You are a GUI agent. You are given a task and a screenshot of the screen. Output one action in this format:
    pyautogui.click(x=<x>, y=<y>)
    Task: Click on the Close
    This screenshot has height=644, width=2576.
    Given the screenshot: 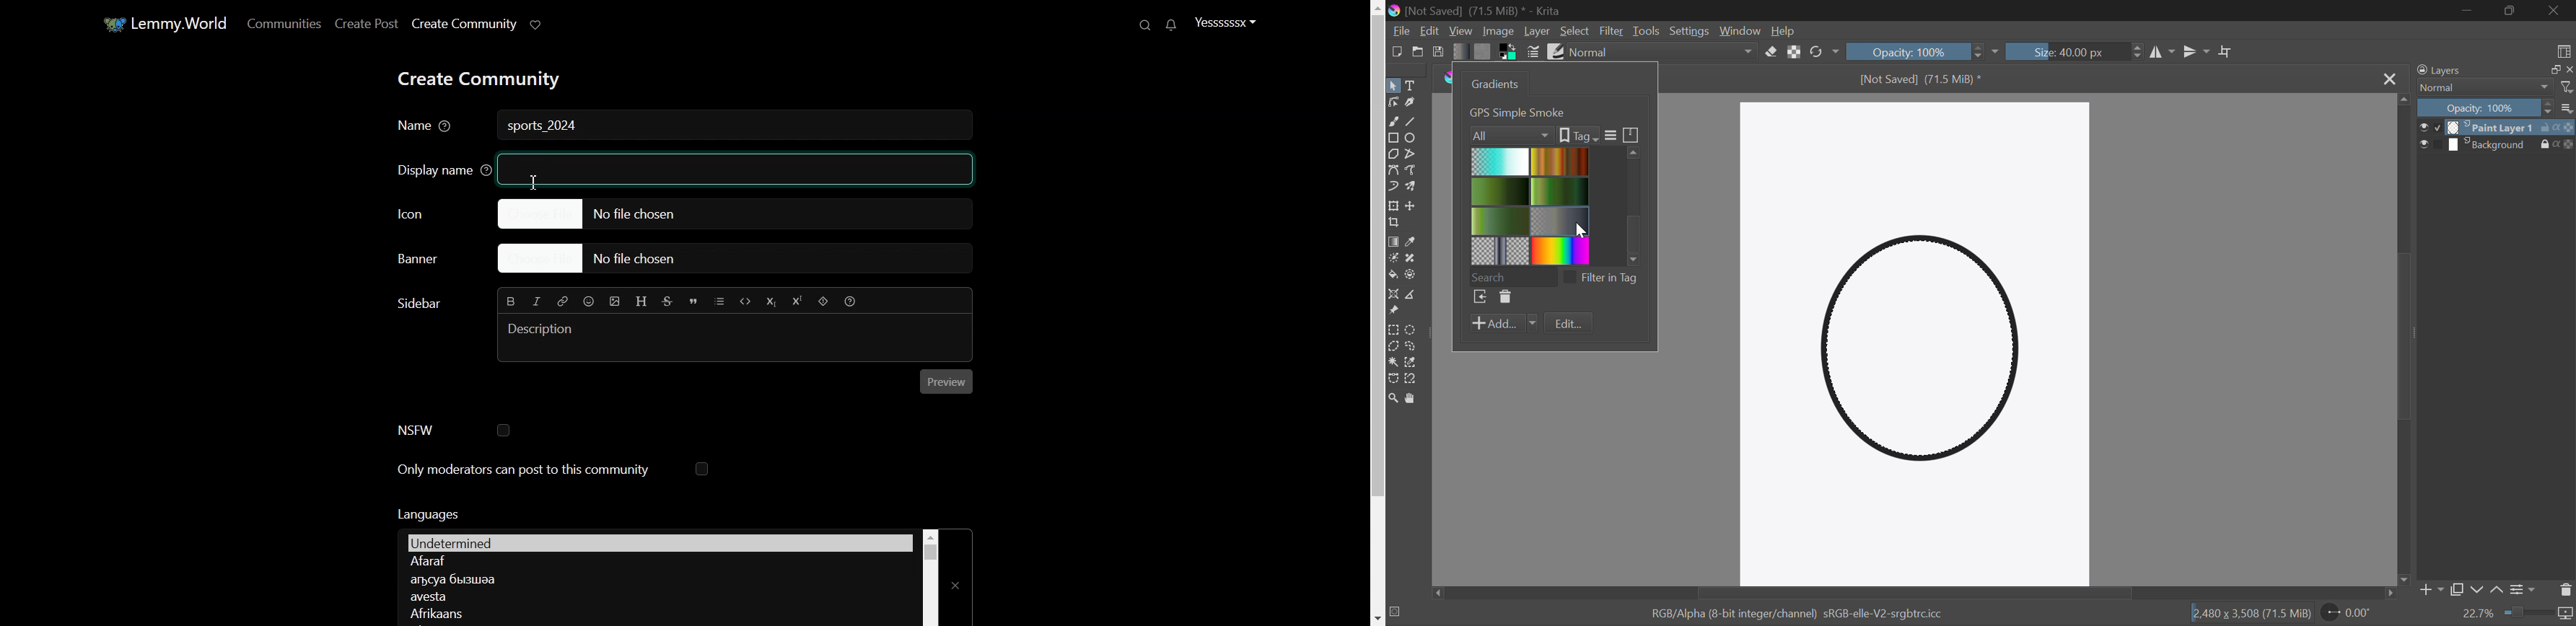 What is the action you would take?
    pyautogui.click(x=2390, y=80)
    